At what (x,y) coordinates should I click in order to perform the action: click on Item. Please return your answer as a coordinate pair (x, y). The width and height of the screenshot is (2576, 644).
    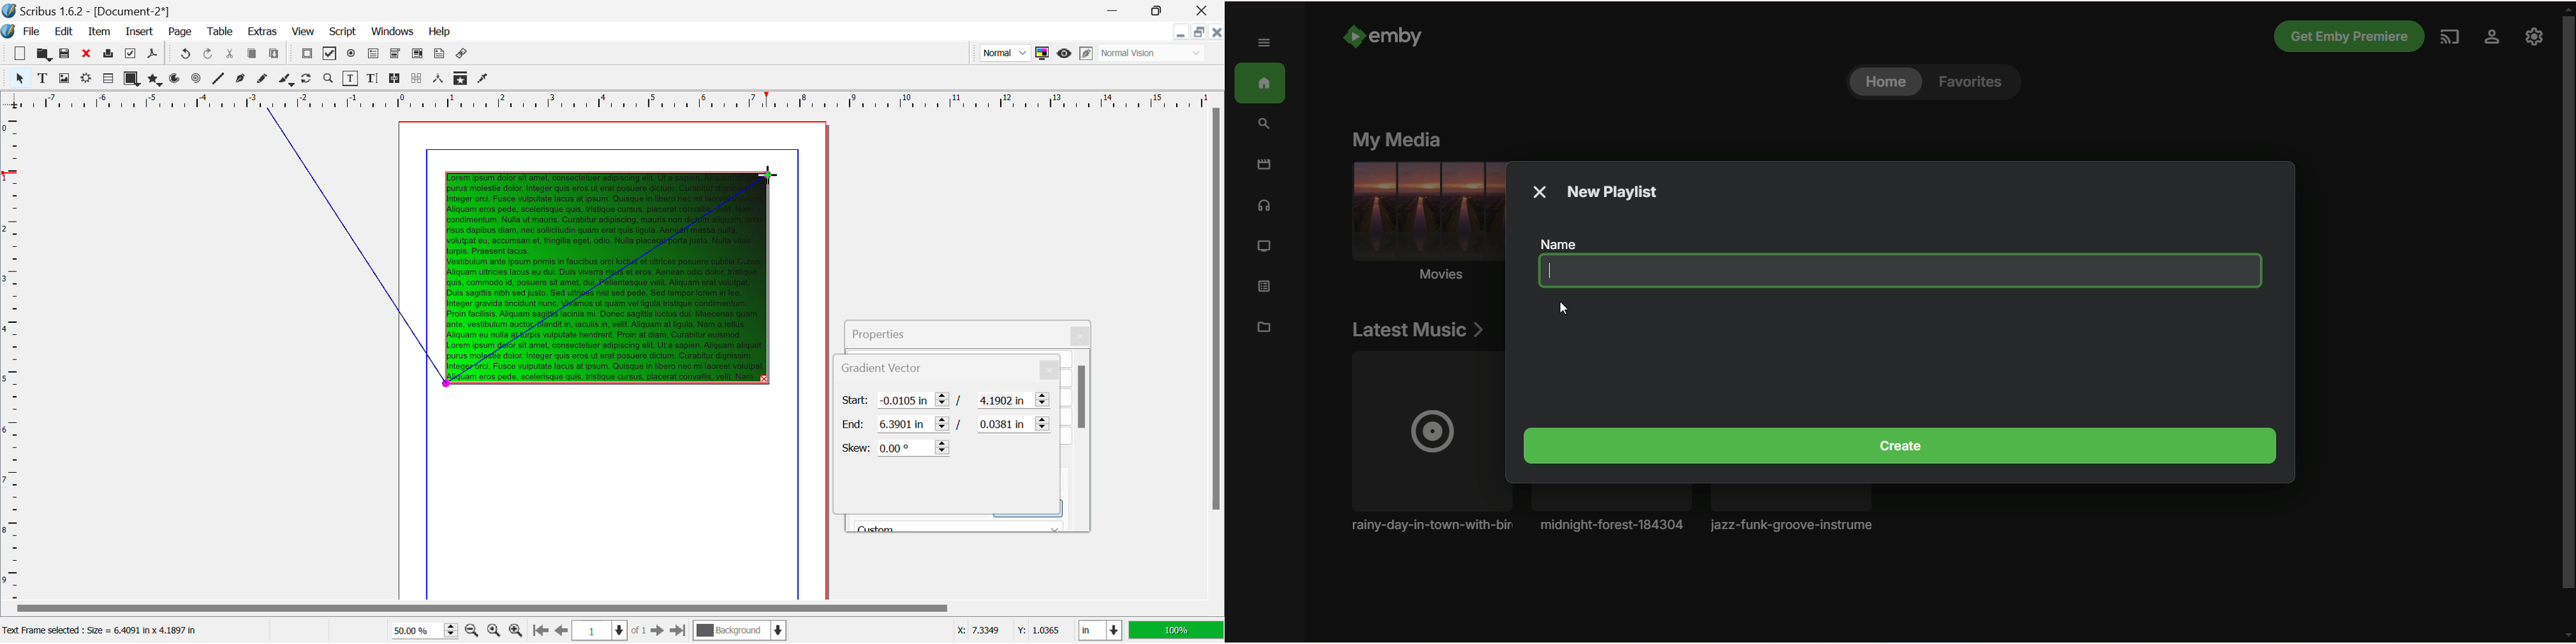
    Looking at the image, I should click on (100, 32).